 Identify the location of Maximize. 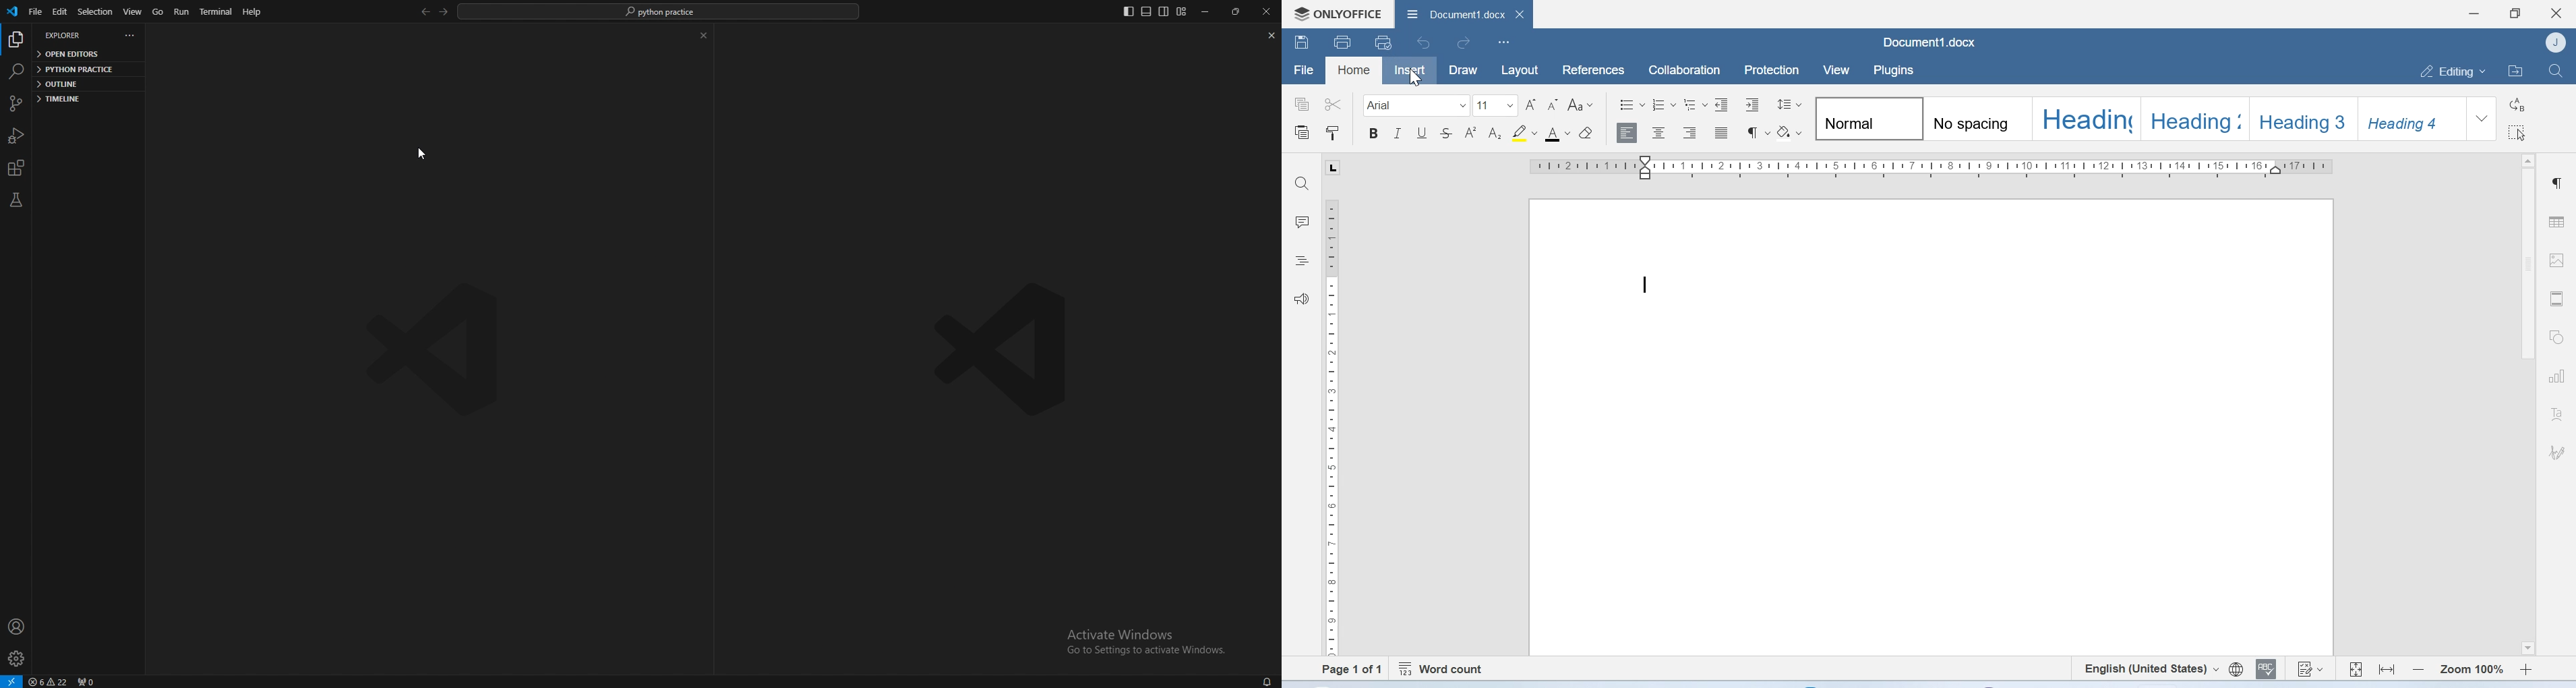
(2516, 12).